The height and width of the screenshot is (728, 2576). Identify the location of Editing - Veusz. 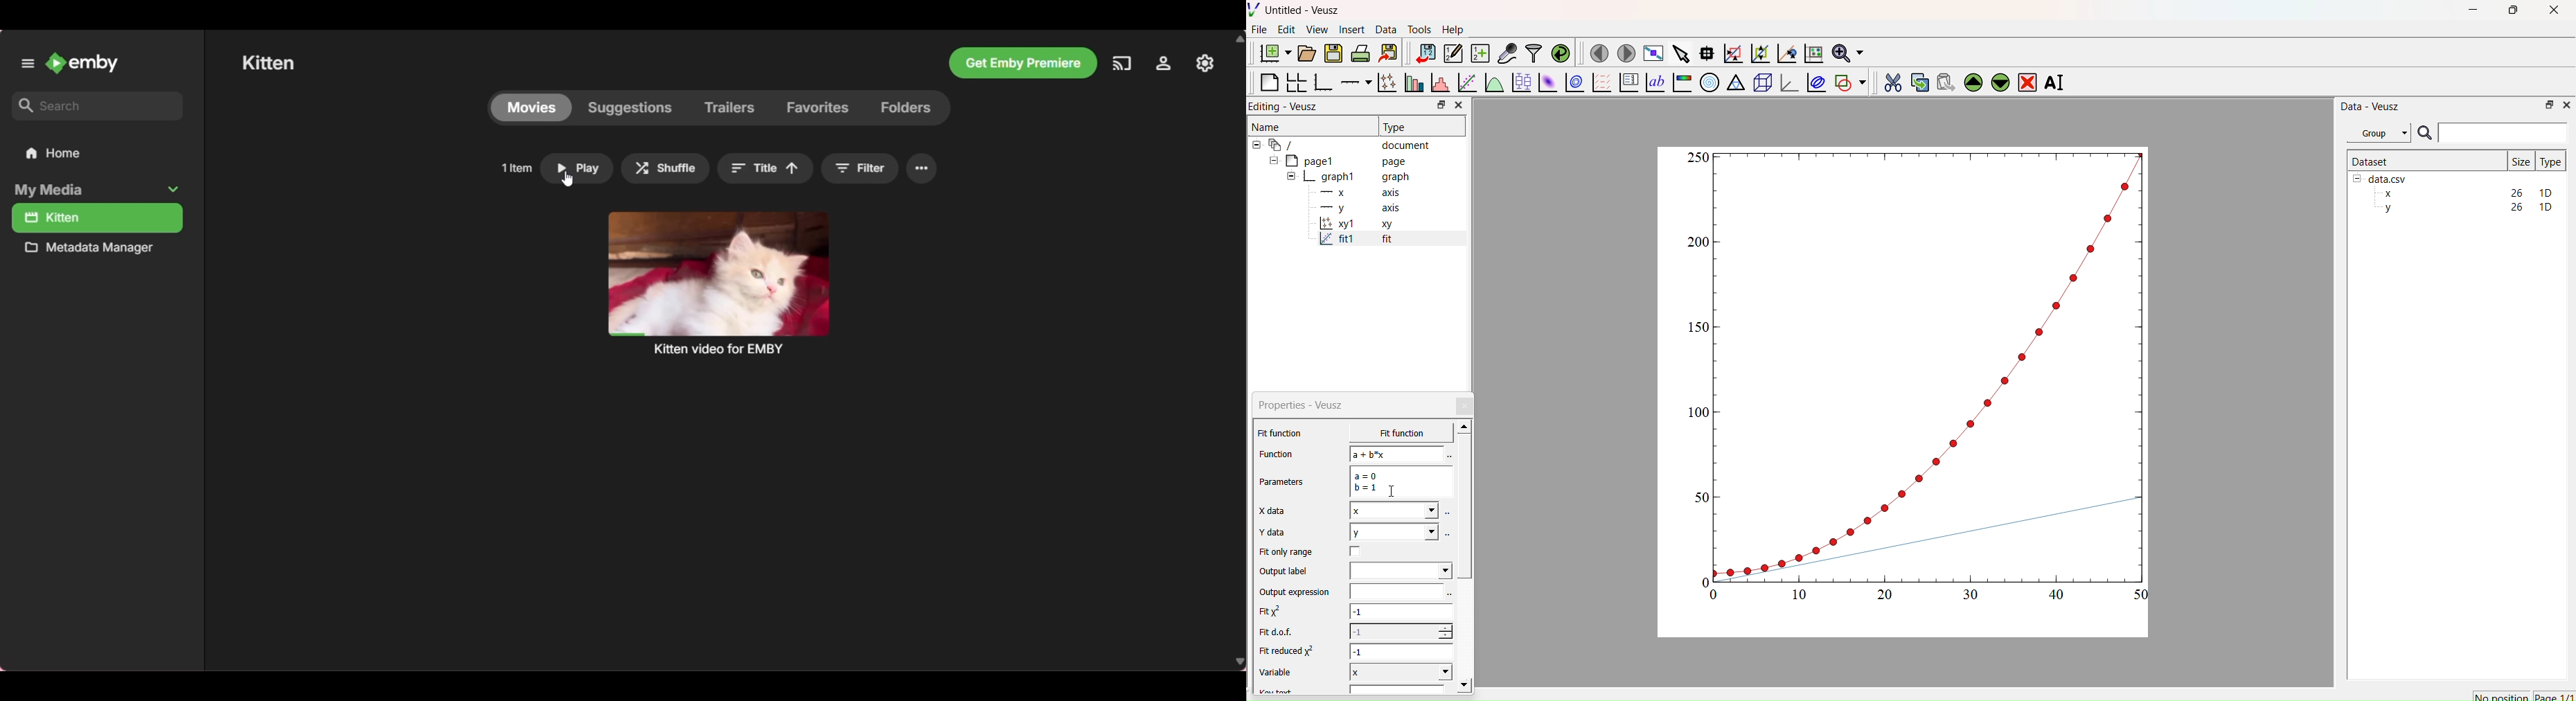
(1288, 106).